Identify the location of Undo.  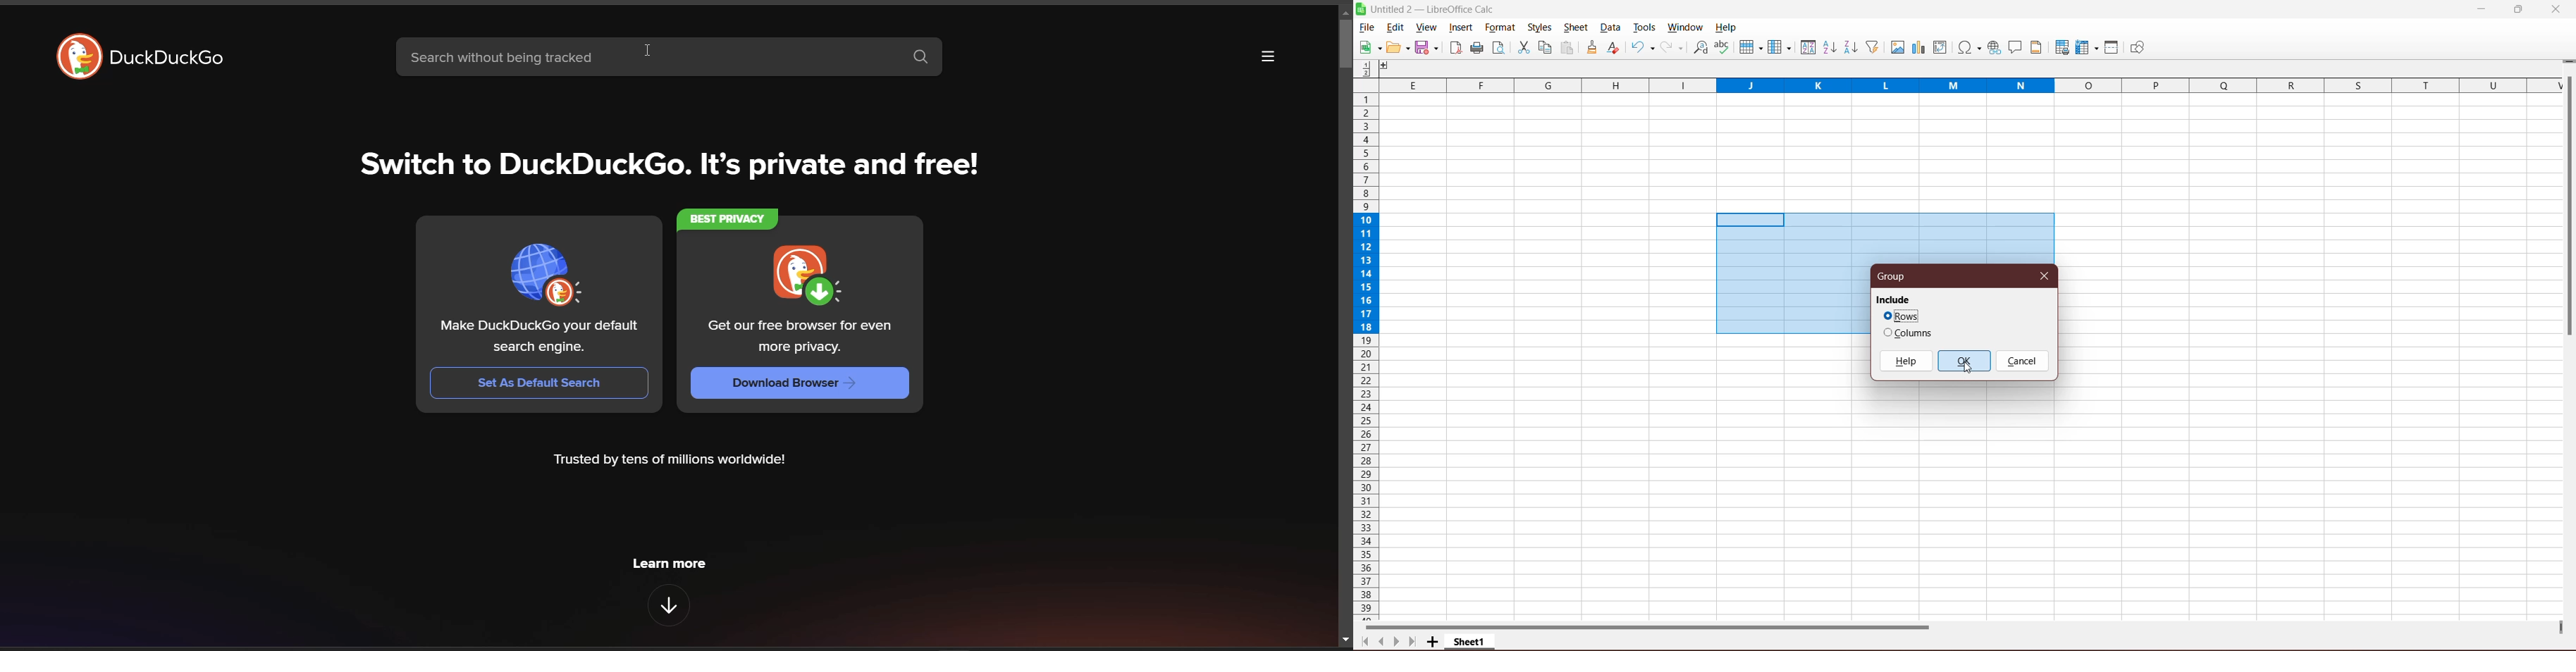
(1643, 48).